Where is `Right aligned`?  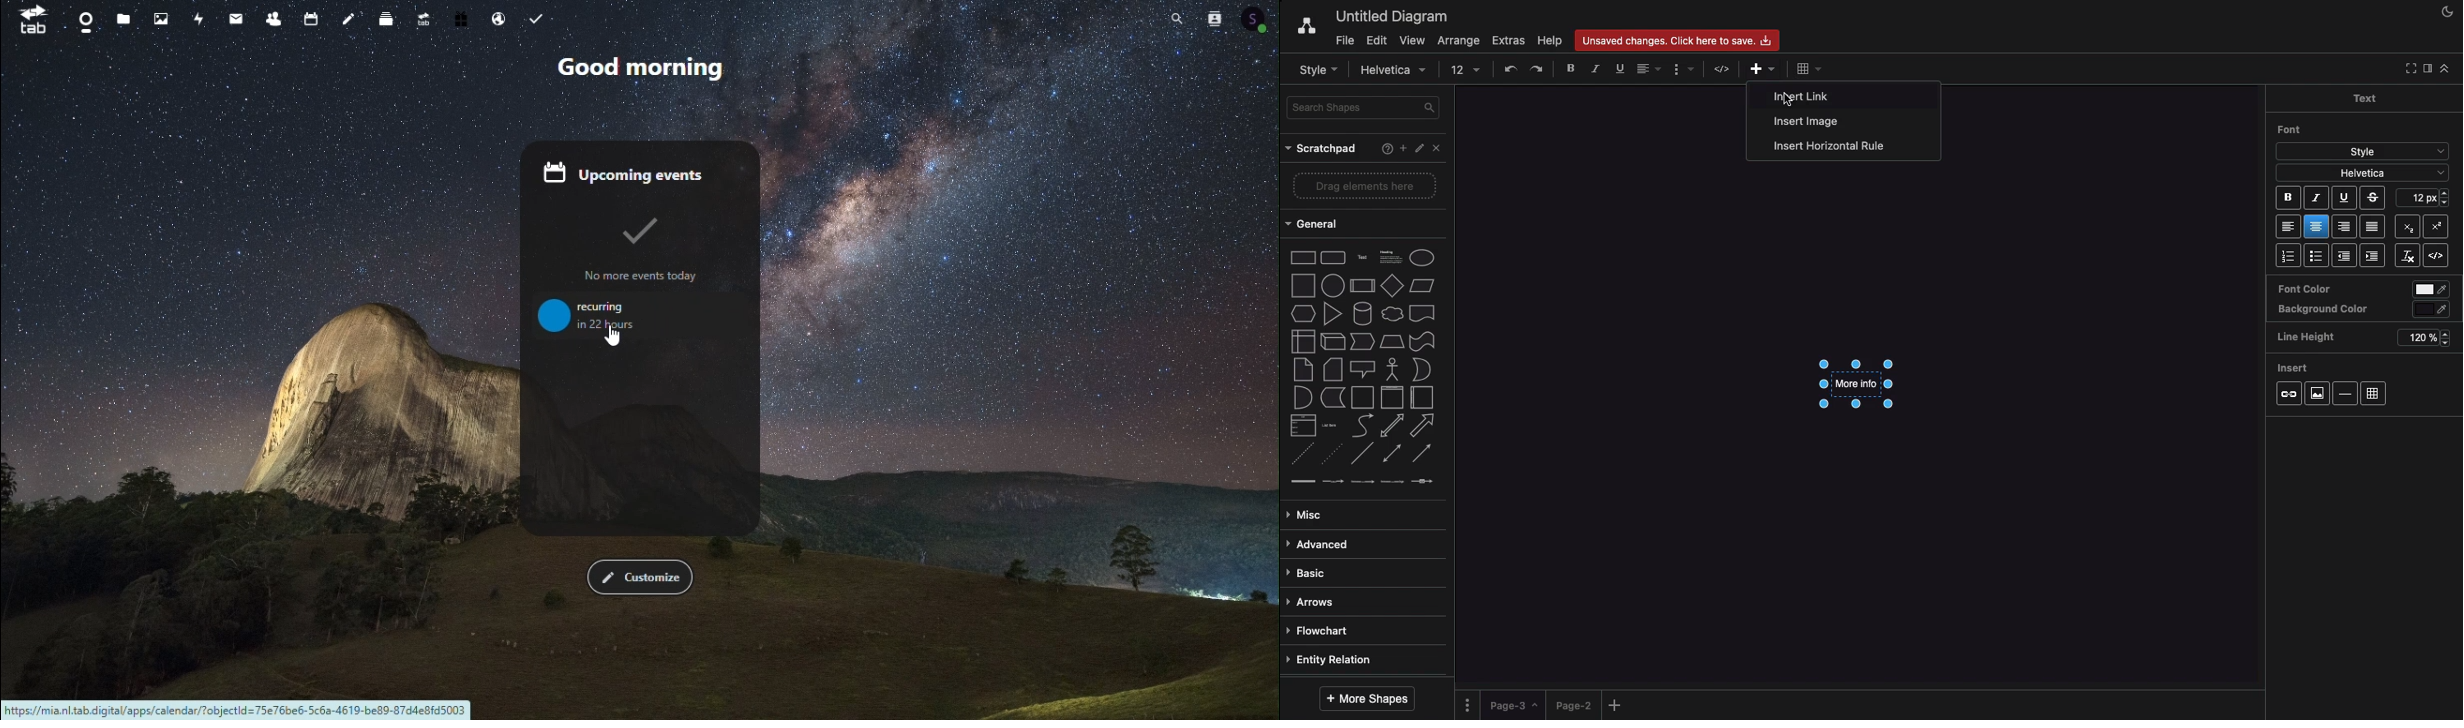 Right aligned is located at coordinates (2345, 228).